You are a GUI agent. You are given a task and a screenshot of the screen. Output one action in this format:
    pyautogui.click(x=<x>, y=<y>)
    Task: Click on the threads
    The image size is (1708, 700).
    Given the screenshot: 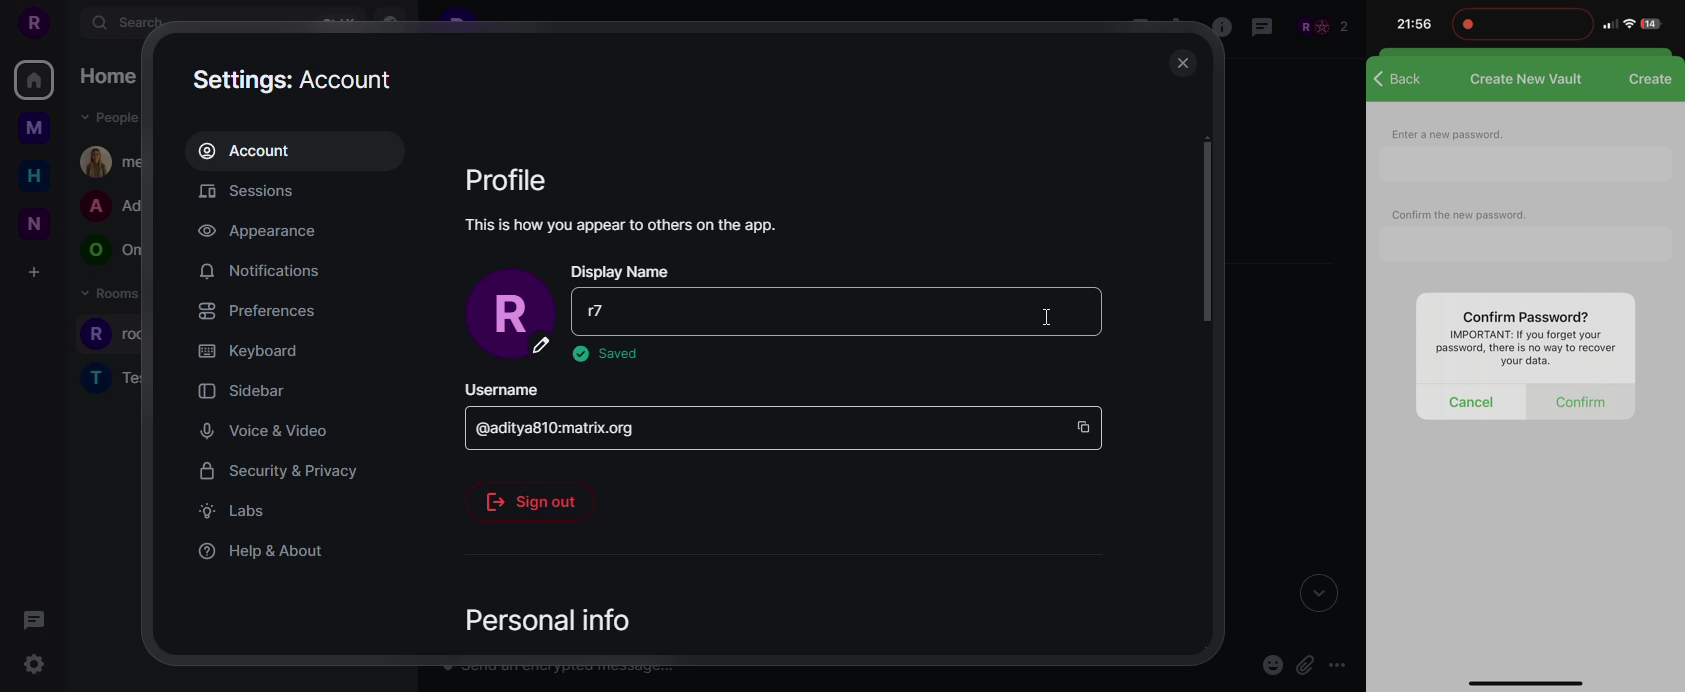 What is the action you would take?
    pyautogui.click(x=1262, y=27)
    